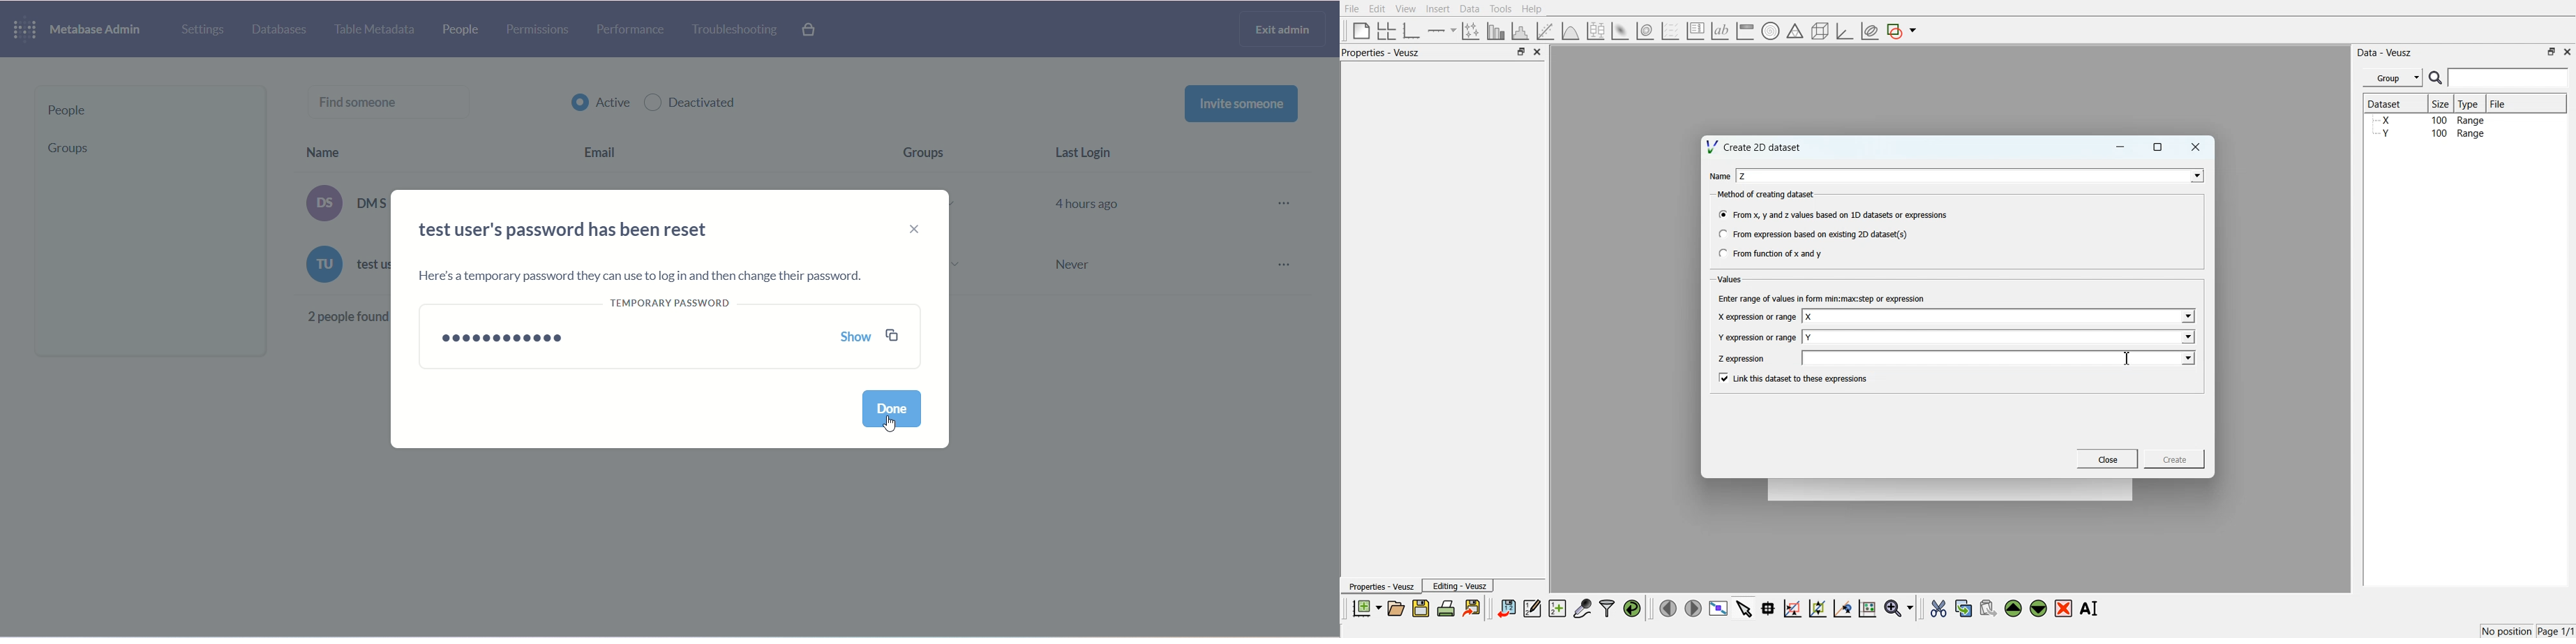  Describe the element at coordinates (1971, 175) in the screenshot. I see `Enter name` at that location.